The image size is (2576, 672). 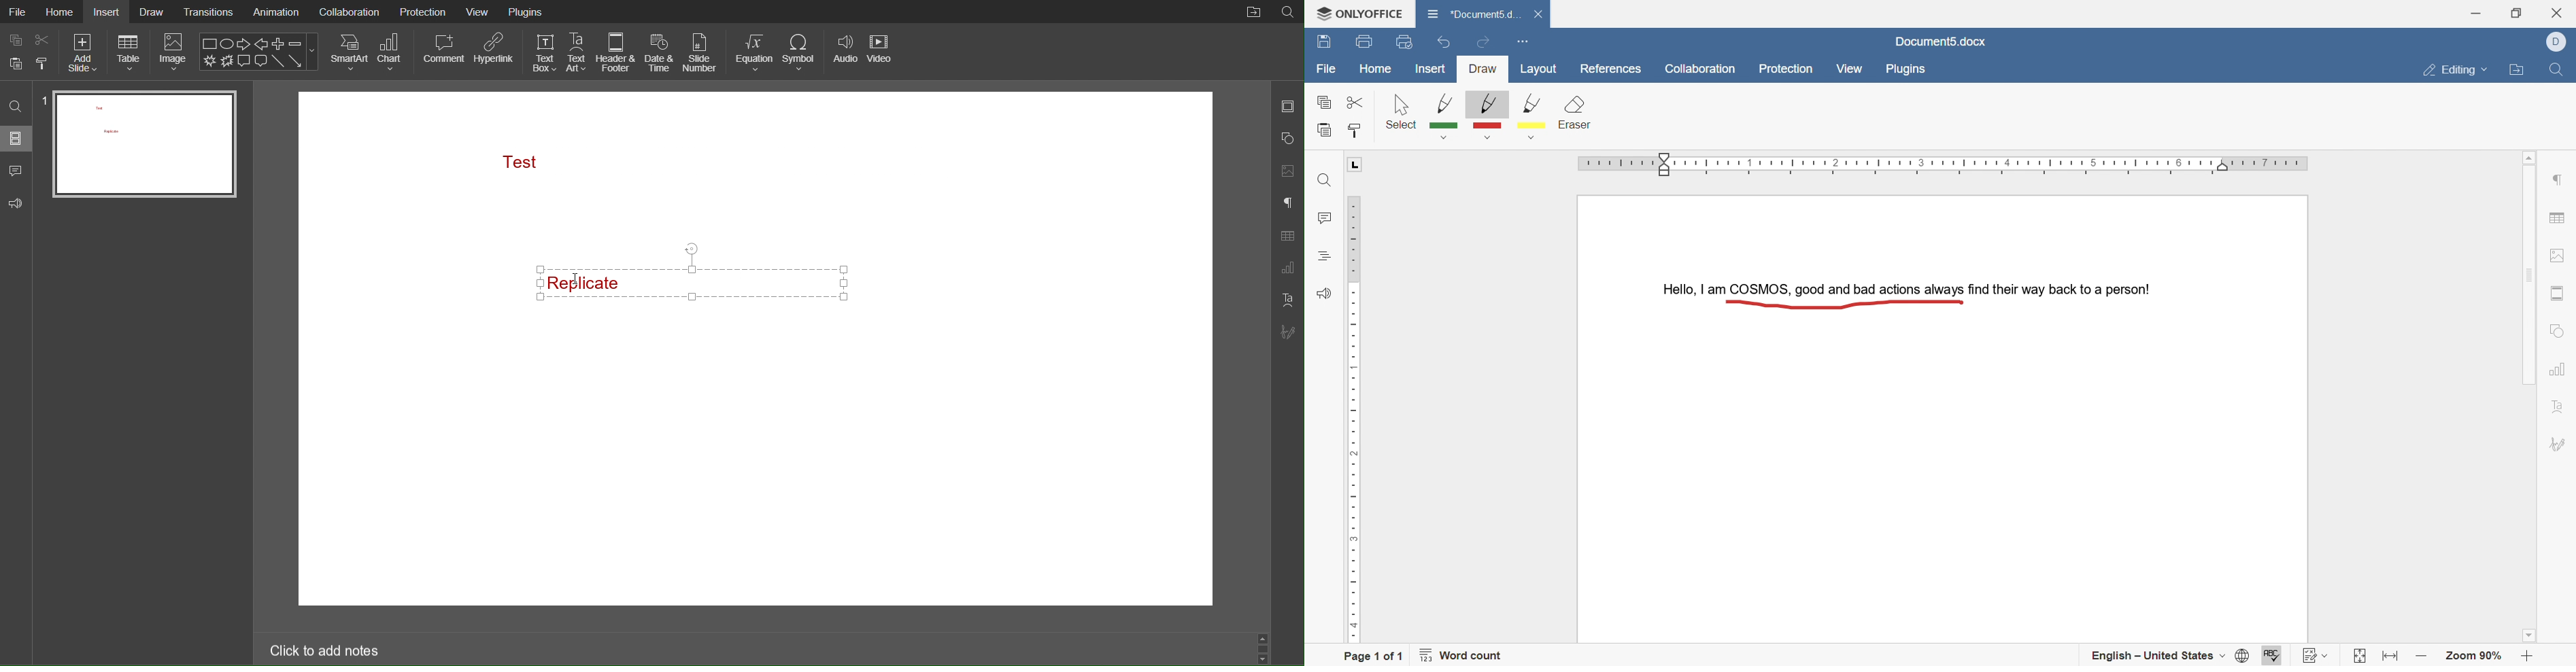 What do you see at coordinates (1541, 70) in the screenshot?
I see `layout` at bounding box center [1541, 70].